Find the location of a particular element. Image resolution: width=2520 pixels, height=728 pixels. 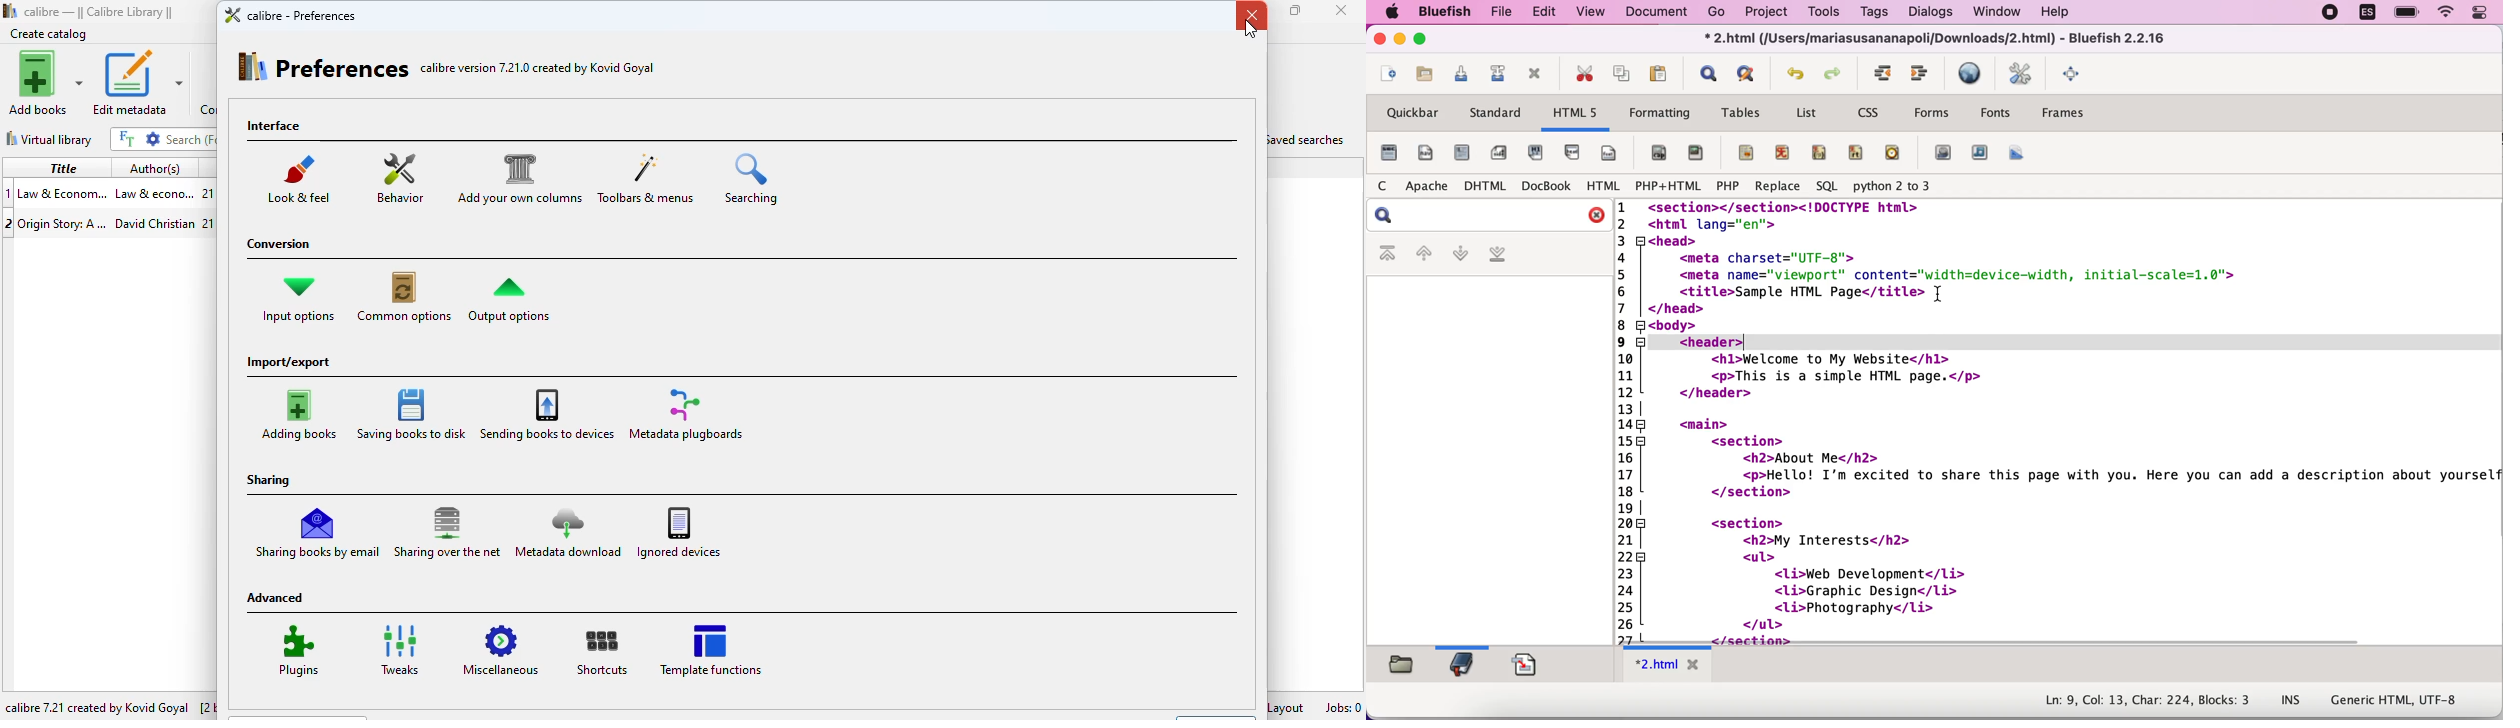

ignored devices is located at coordinates (679, 530).